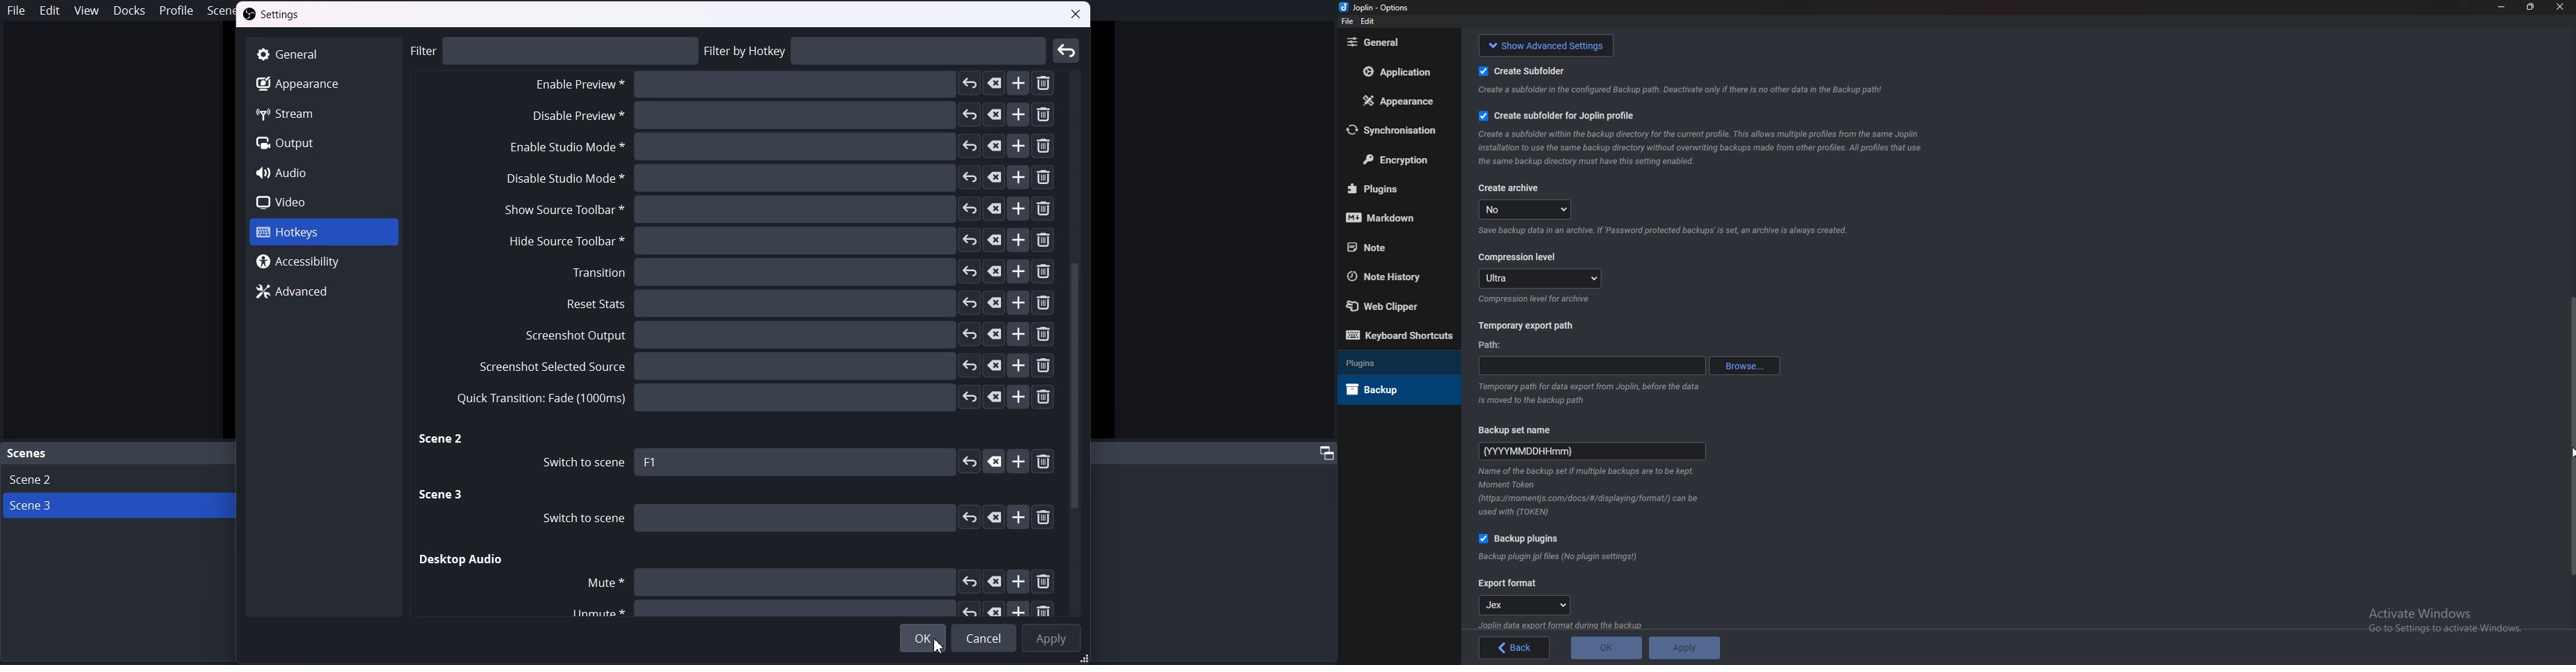 This screenshot has width=2576, height=672. Describe the element at coordinates (322, 83) in the screenshot. I see `Apperance` at that location.